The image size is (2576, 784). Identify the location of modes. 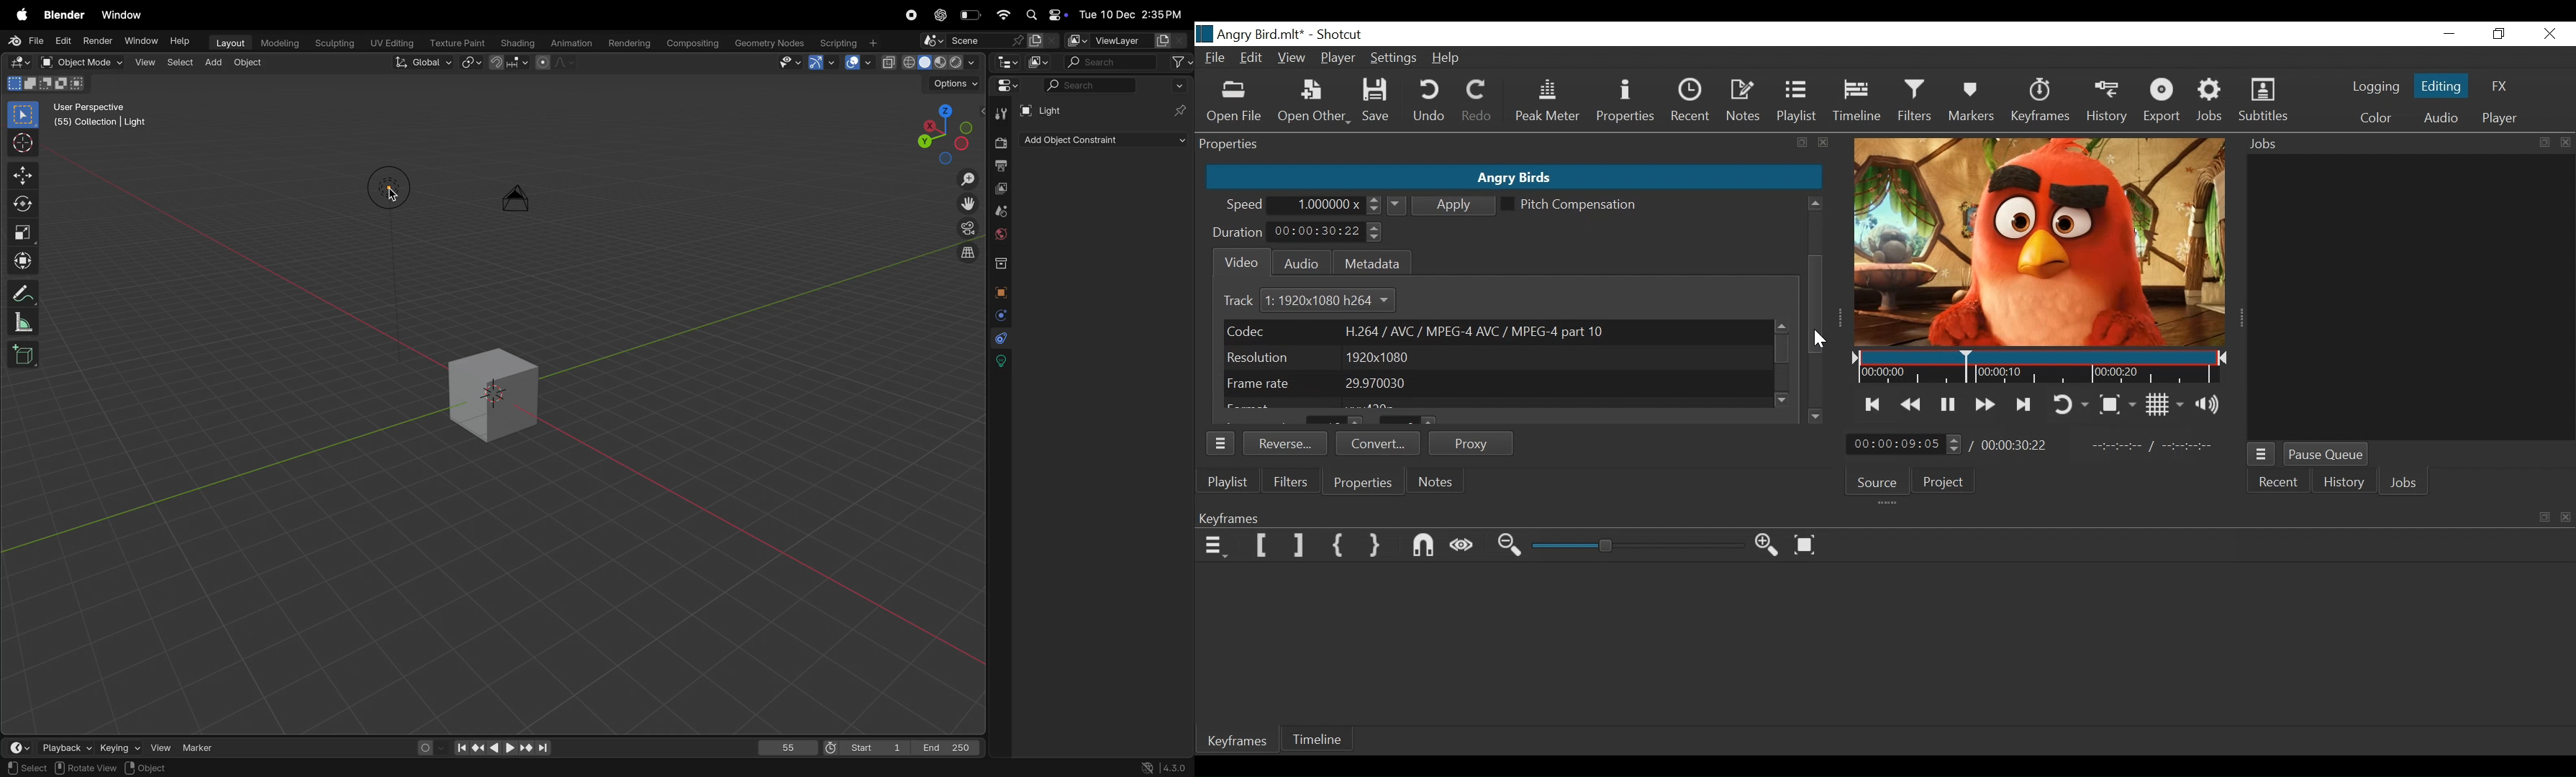
(48, 85).